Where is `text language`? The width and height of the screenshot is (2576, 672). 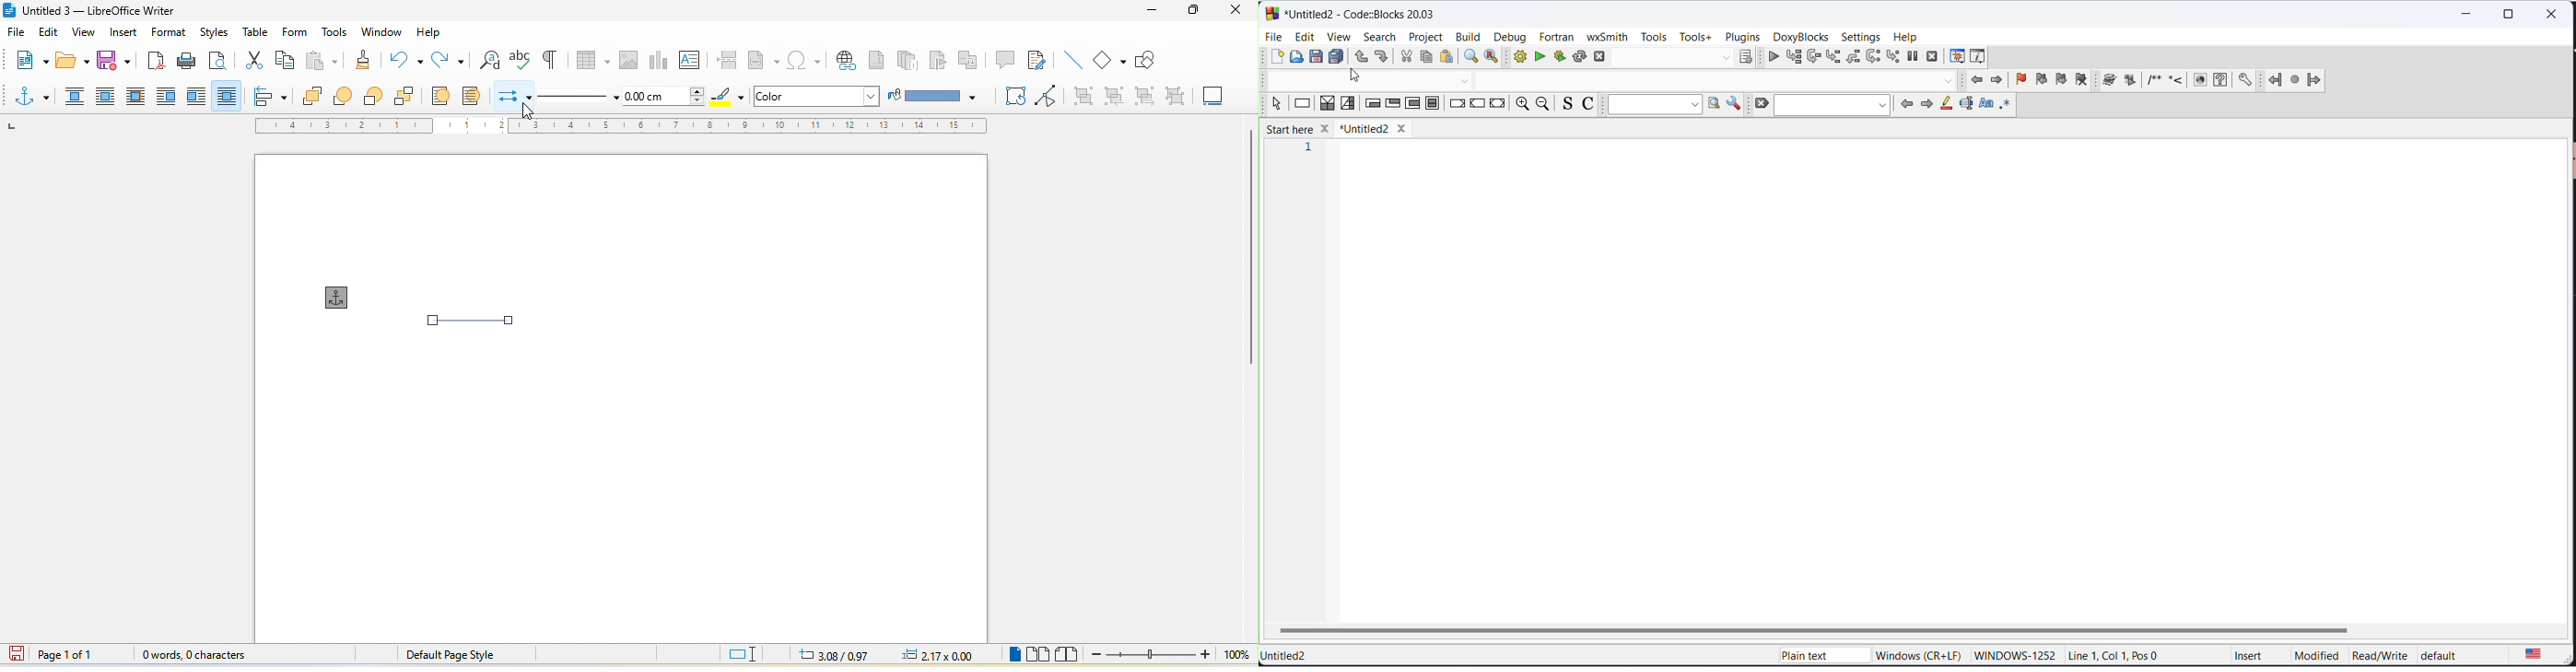 text language is located at coordinates (2539, 654).